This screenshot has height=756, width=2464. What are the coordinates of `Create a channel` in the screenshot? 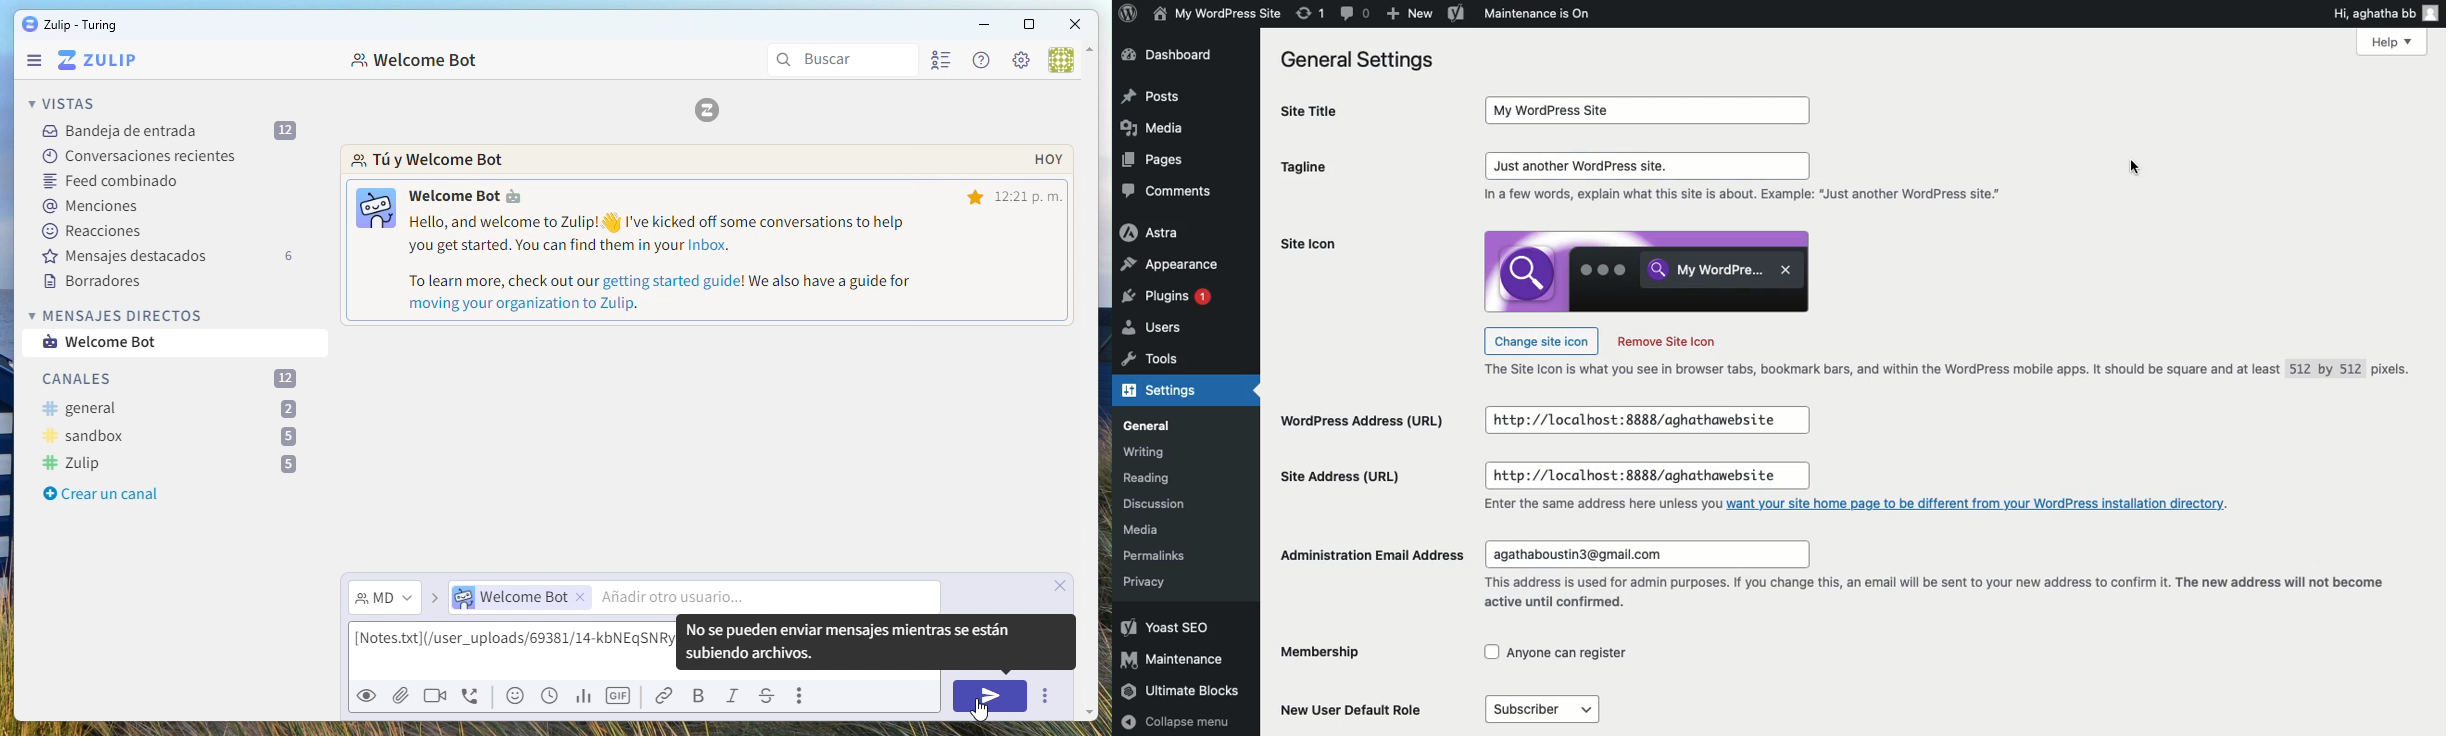 It's located at (97, 495).